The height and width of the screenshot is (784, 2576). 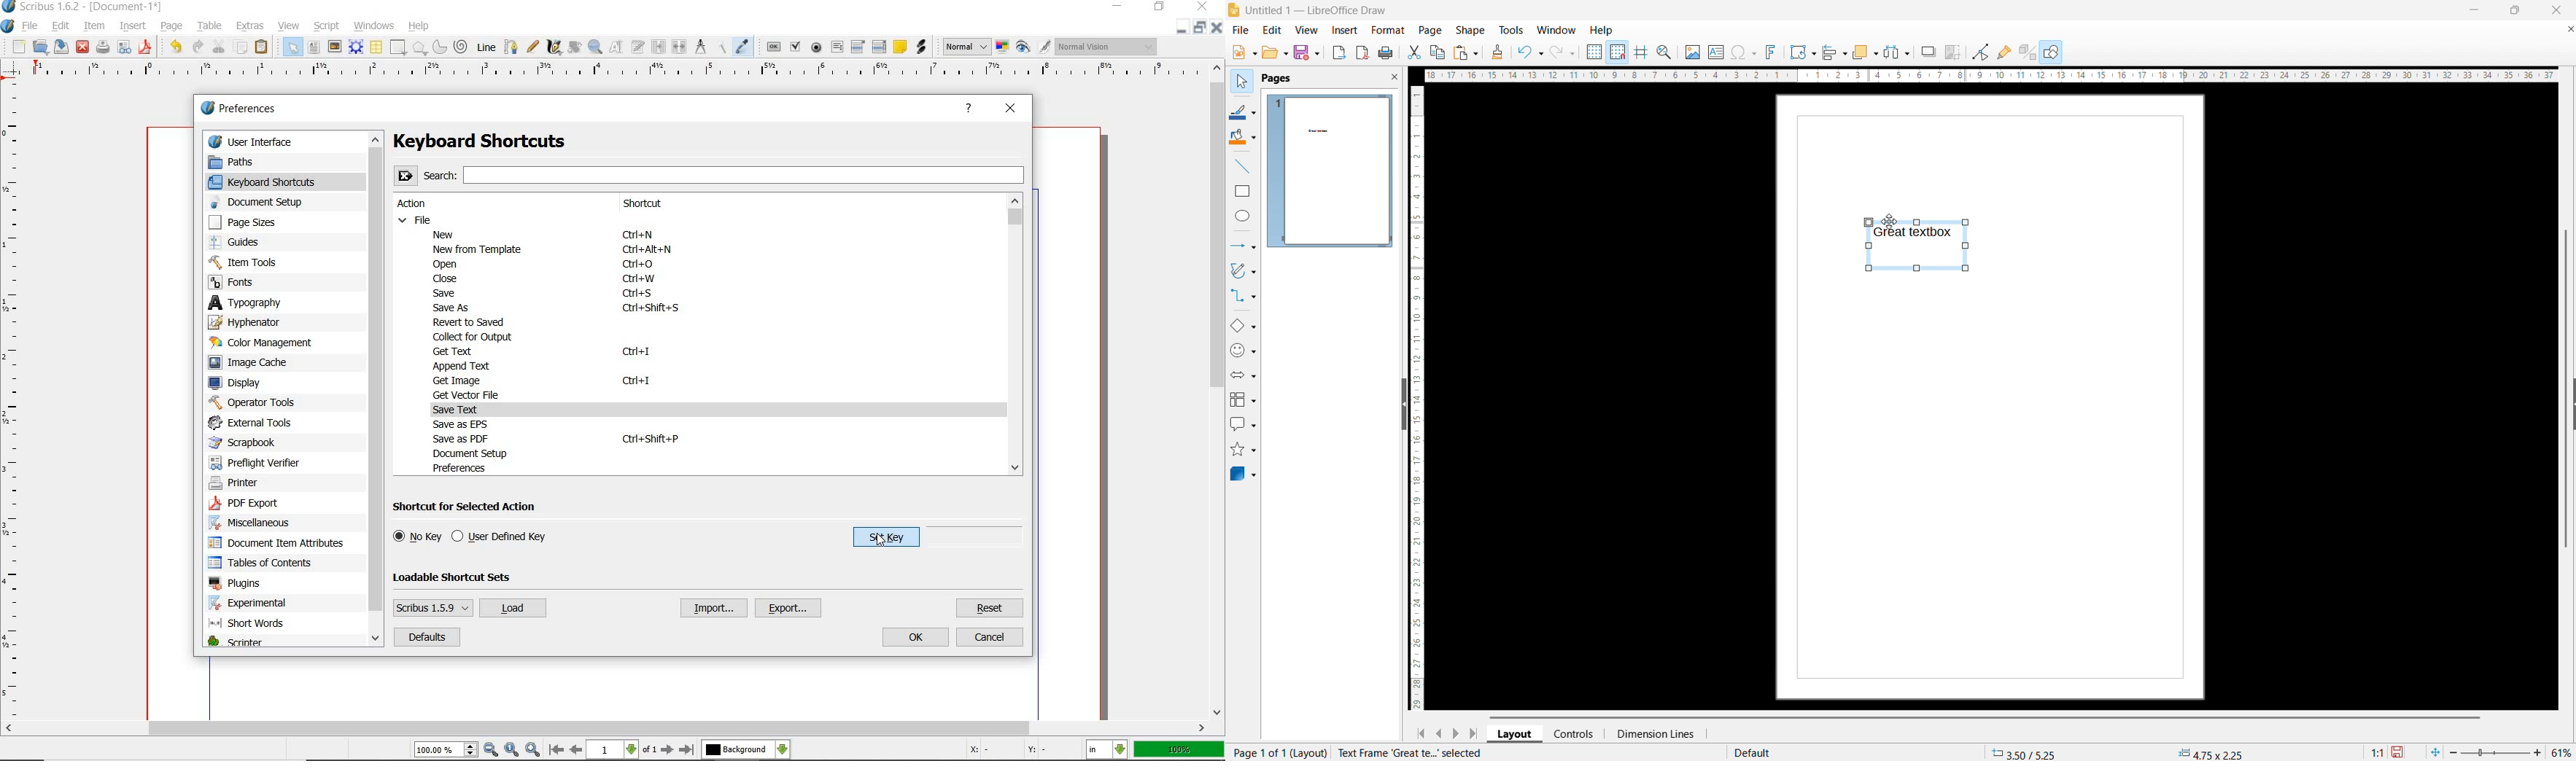 What do you see at coordinates (176, 47) in the screenshot?
I see `undo` at bounding box center [176, 47].